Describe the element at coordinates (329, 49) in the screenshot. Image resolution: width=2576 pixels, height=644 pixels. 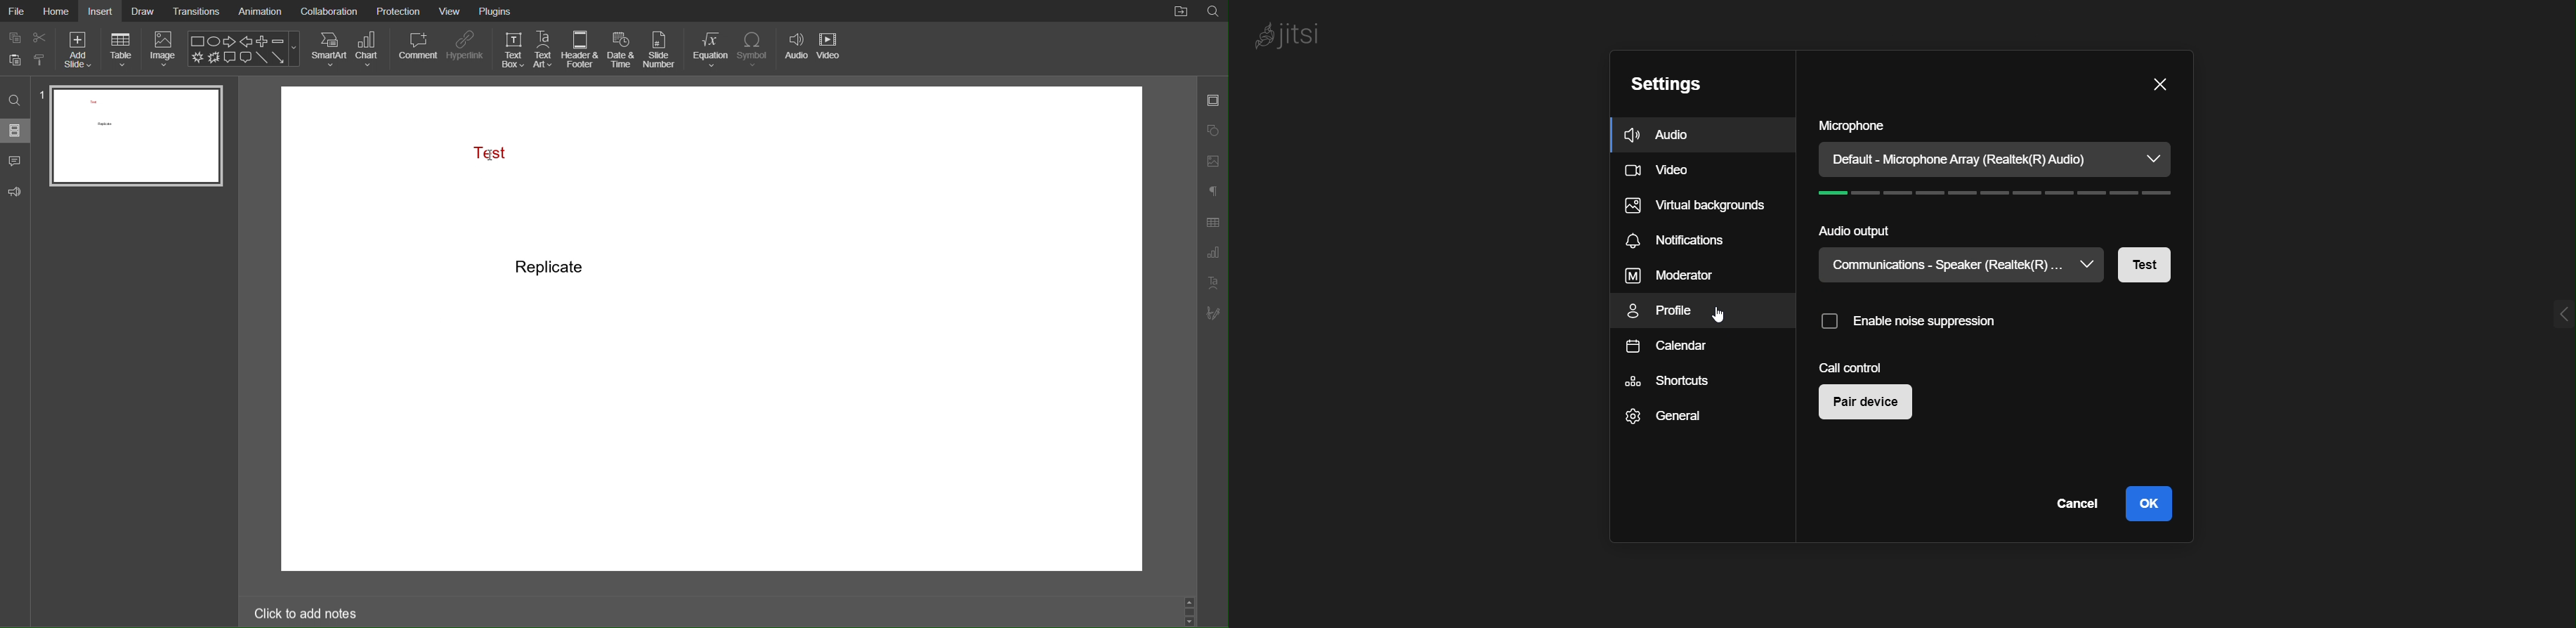
I see `SmartArt` at that location.